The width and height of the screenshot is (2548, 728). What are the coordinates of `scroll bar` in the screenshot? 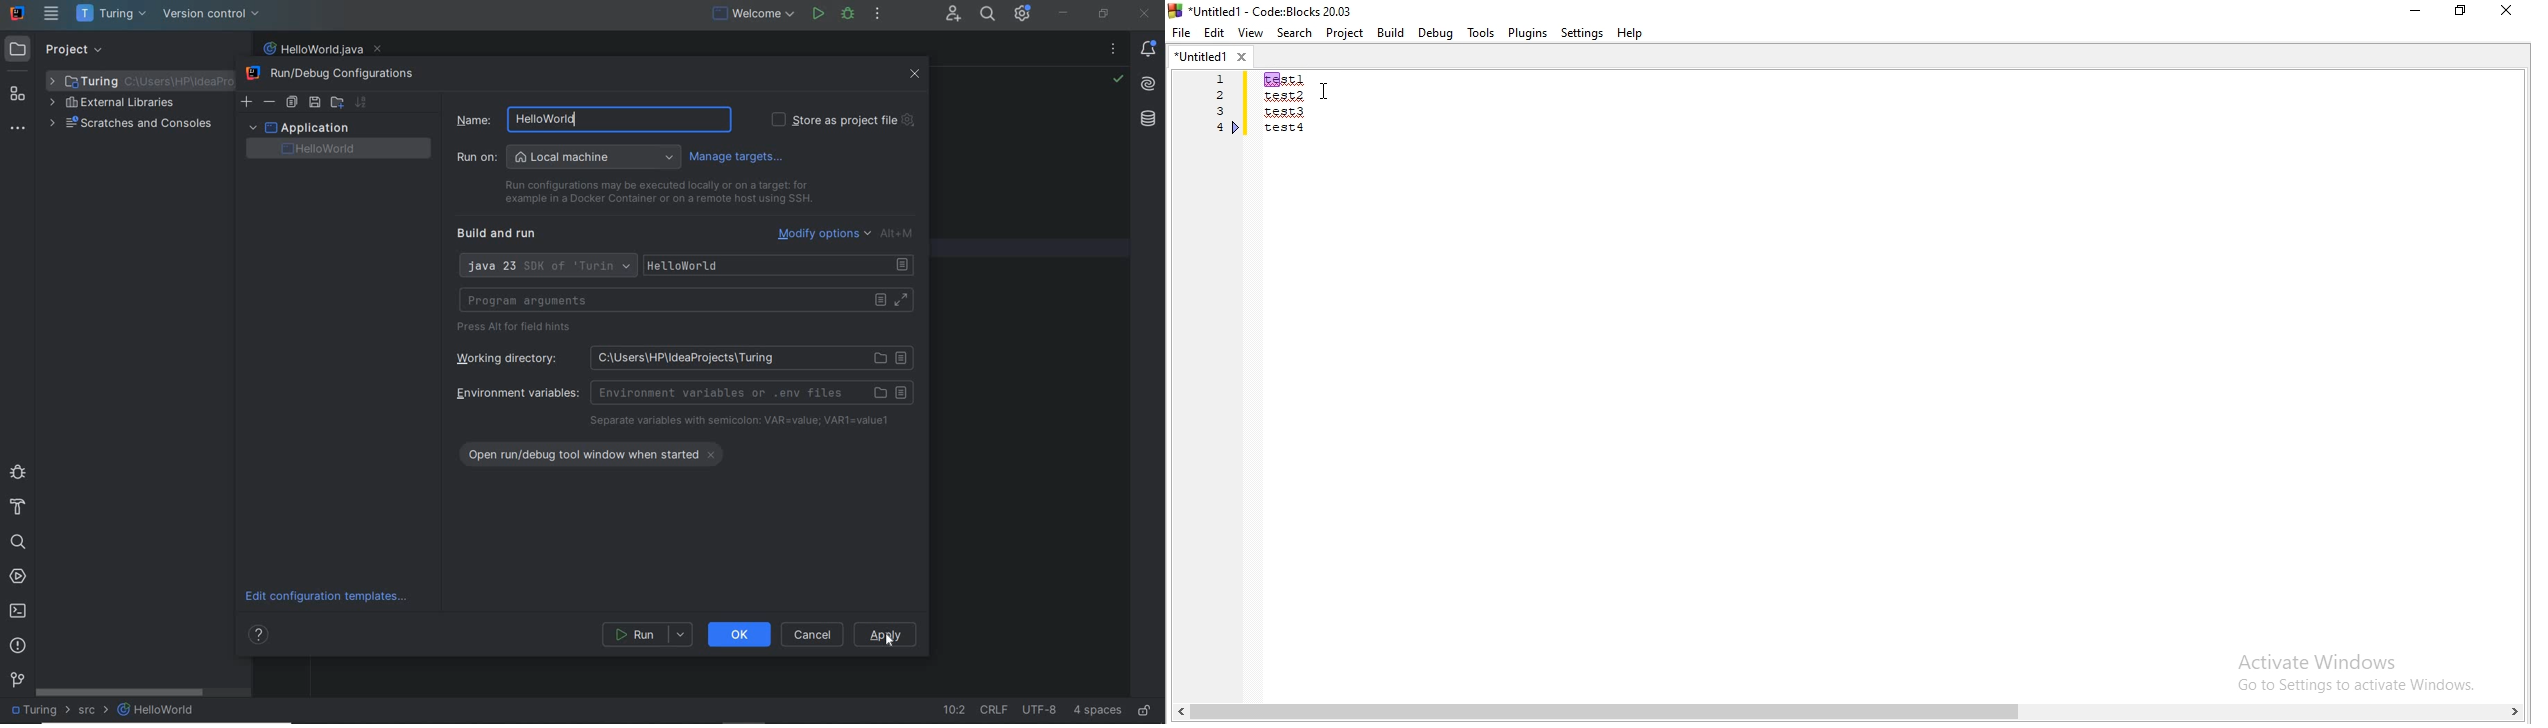 It's located at (1848, 713).